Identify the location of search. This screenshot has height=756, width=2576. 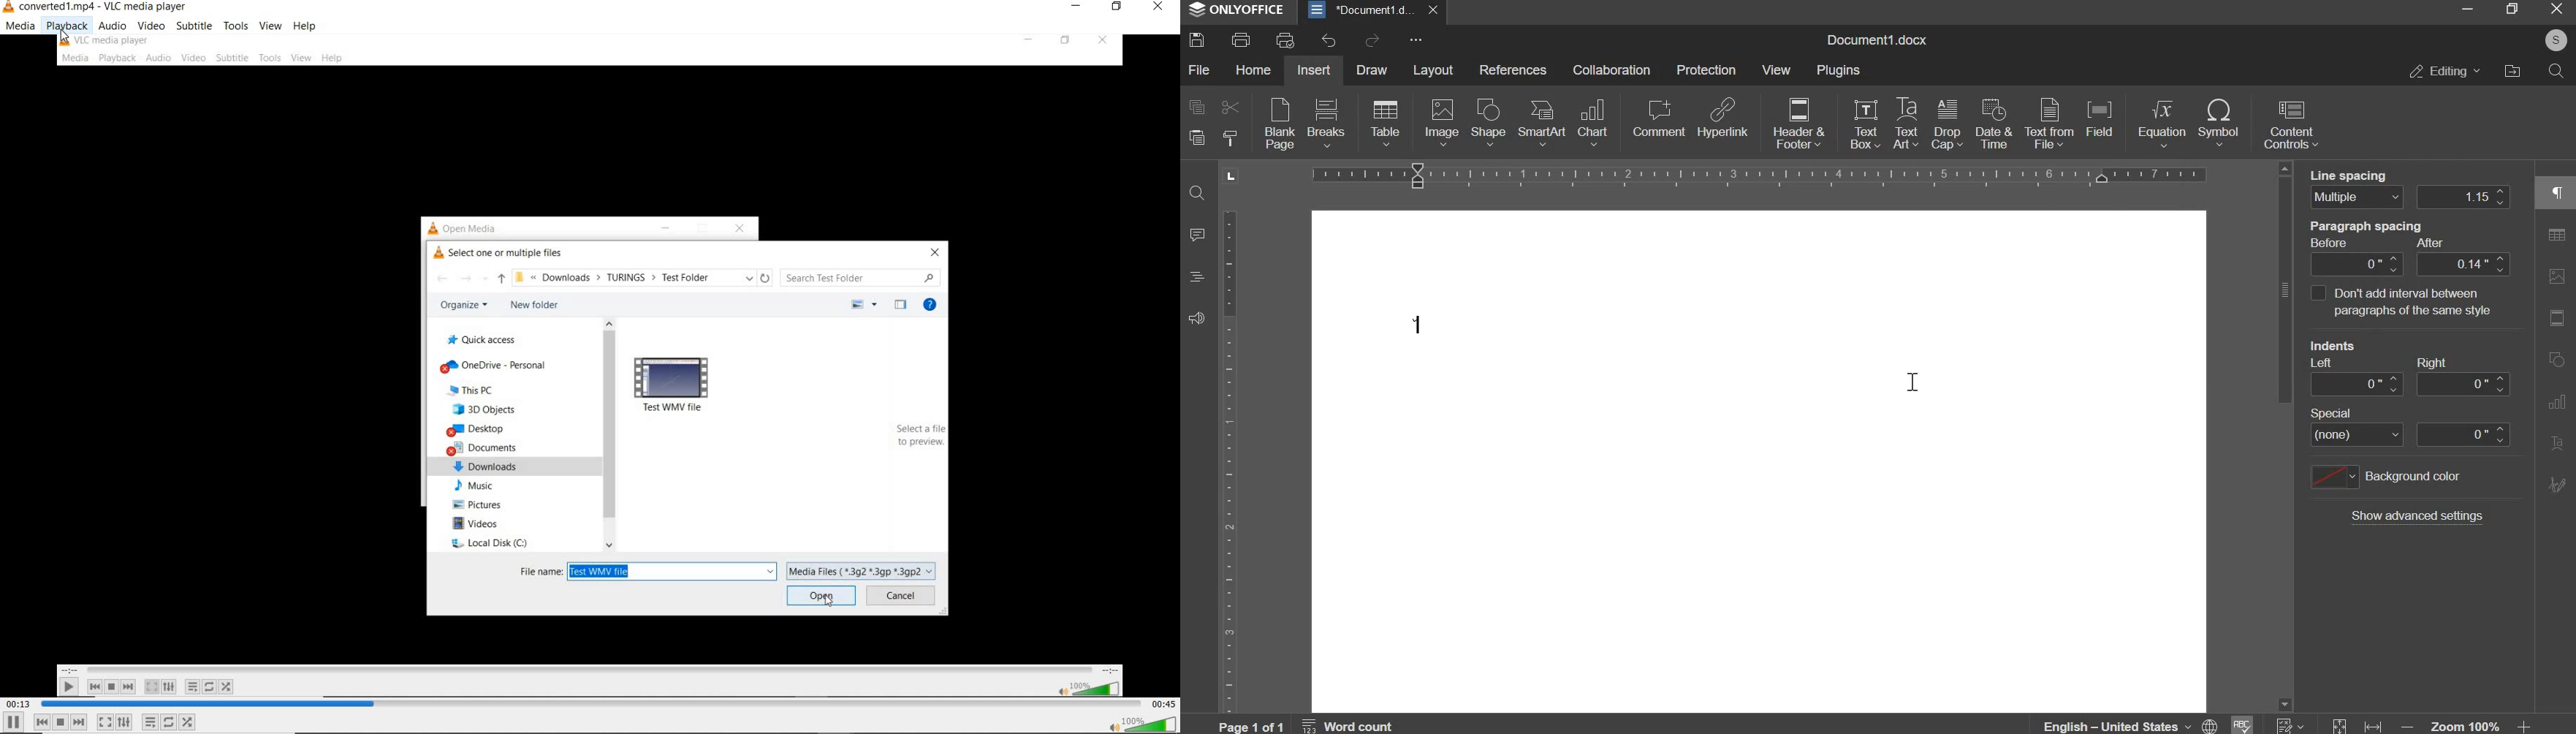
(2557, 71).